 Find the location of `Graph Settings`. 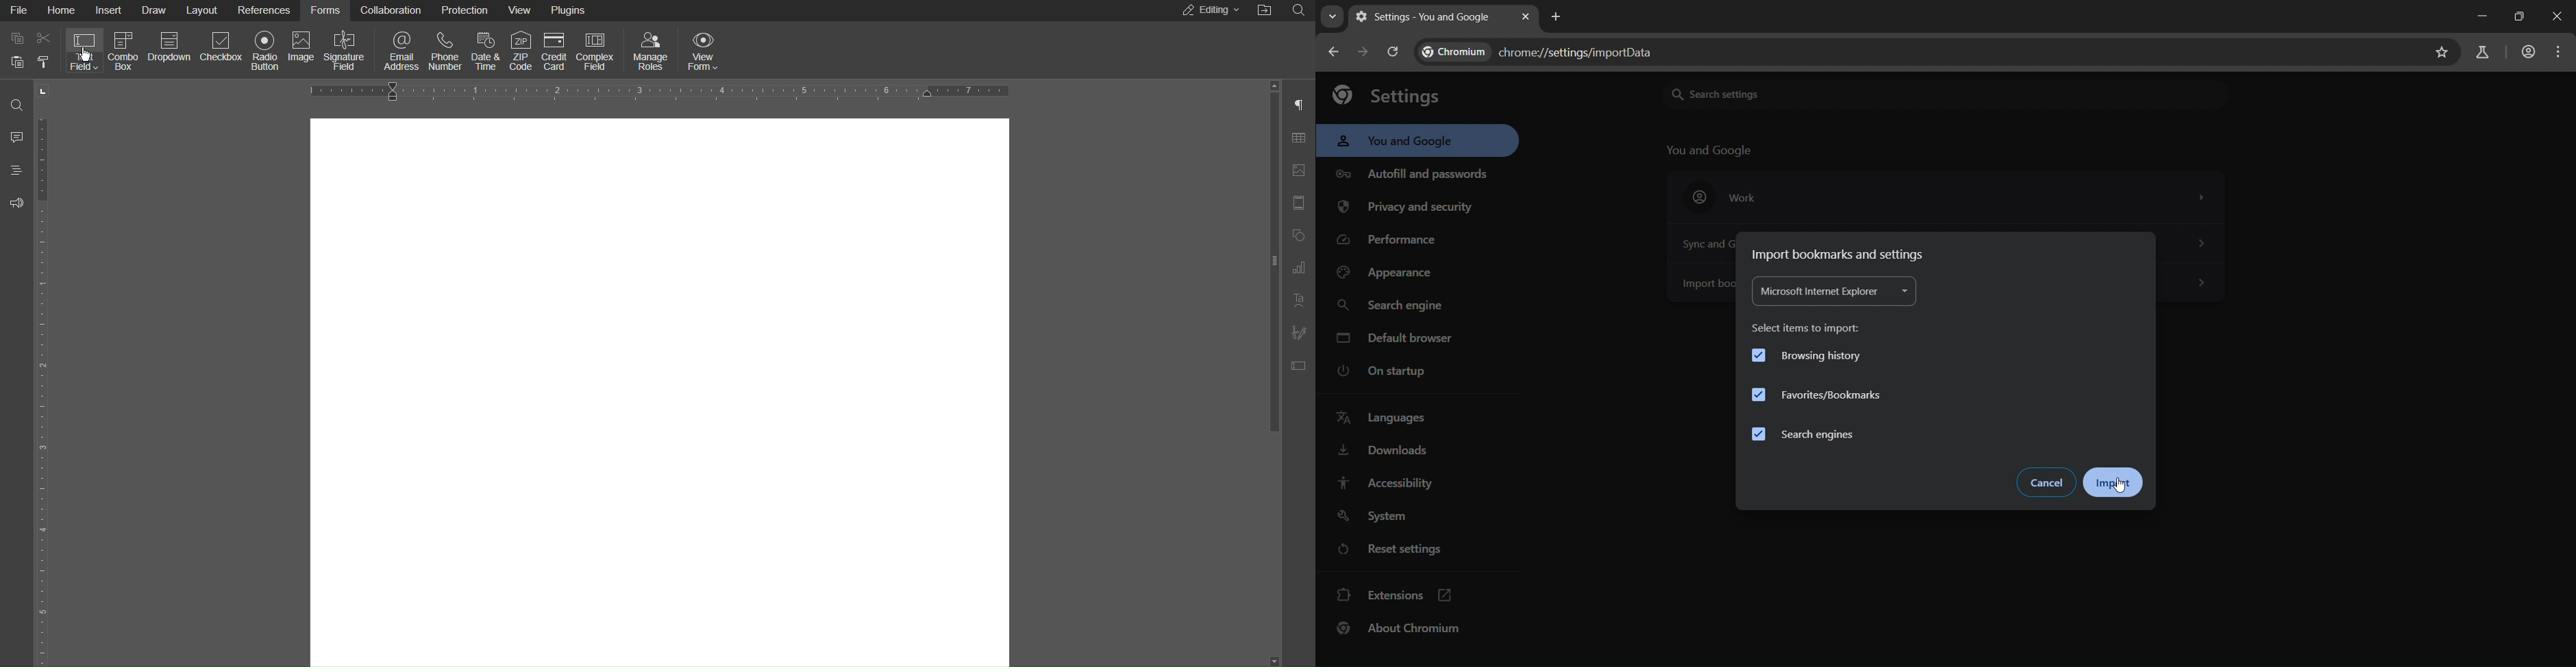

Graph Settings is located at coordinates (1302, 269).